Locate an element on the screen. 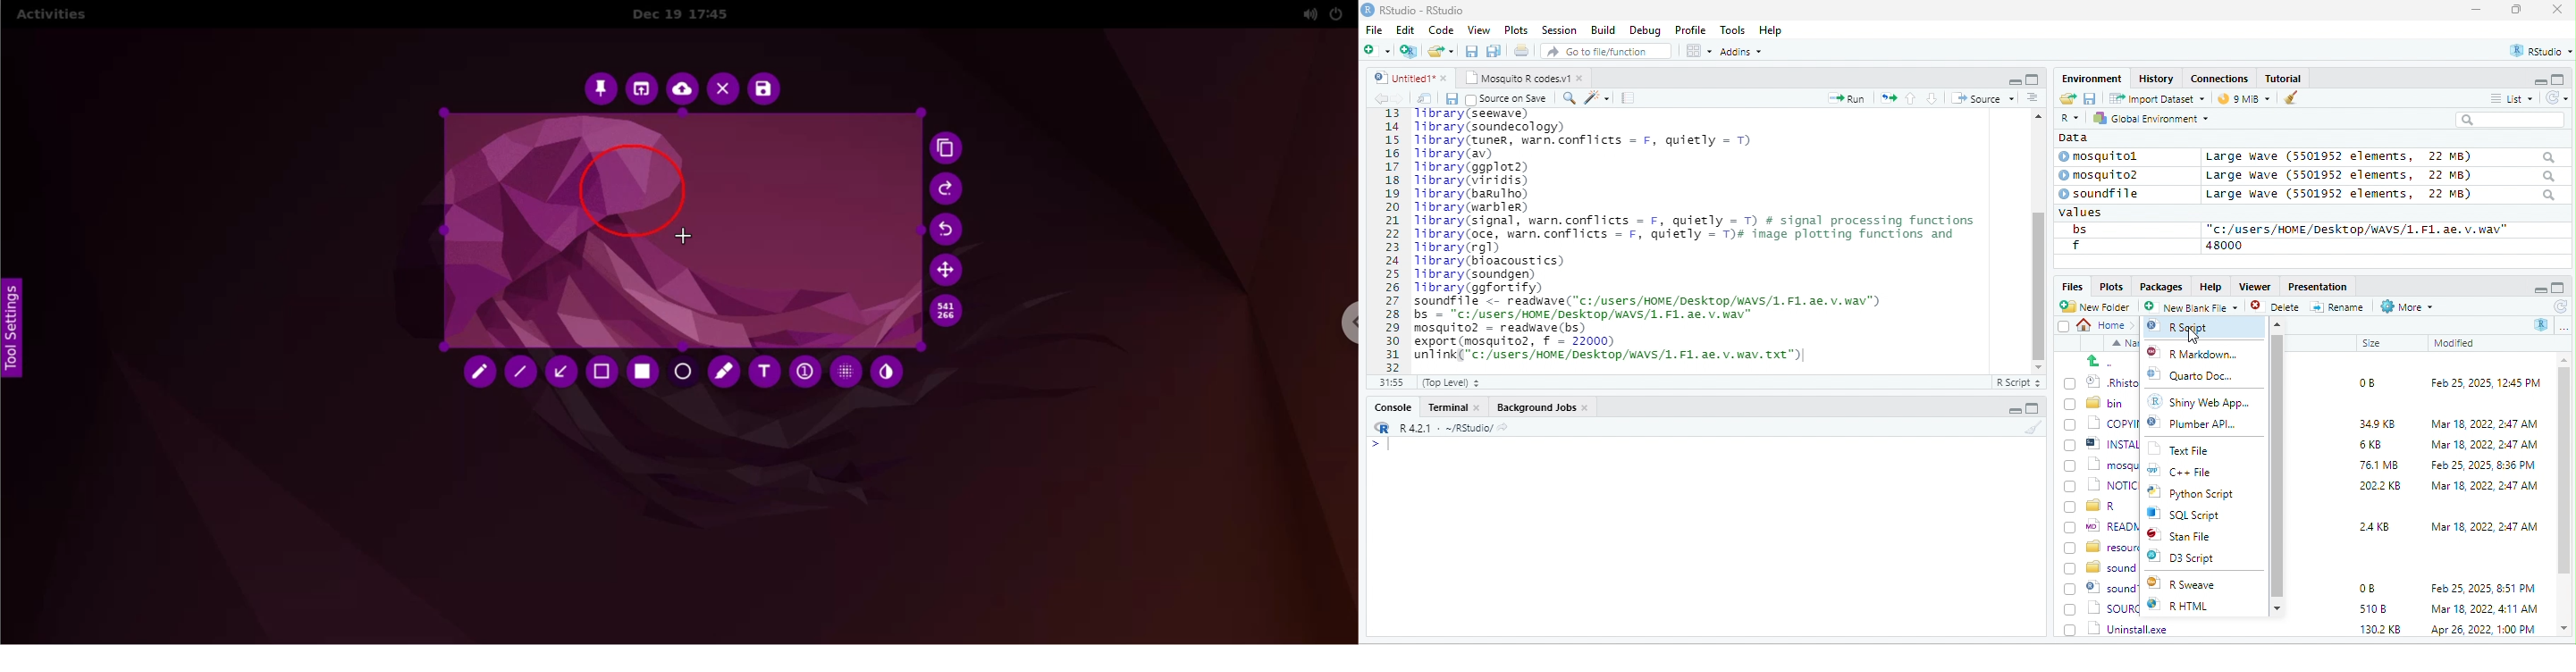 This screenshot has height=672, width=2576. 9 mb is located at coordinates (2246, 100).